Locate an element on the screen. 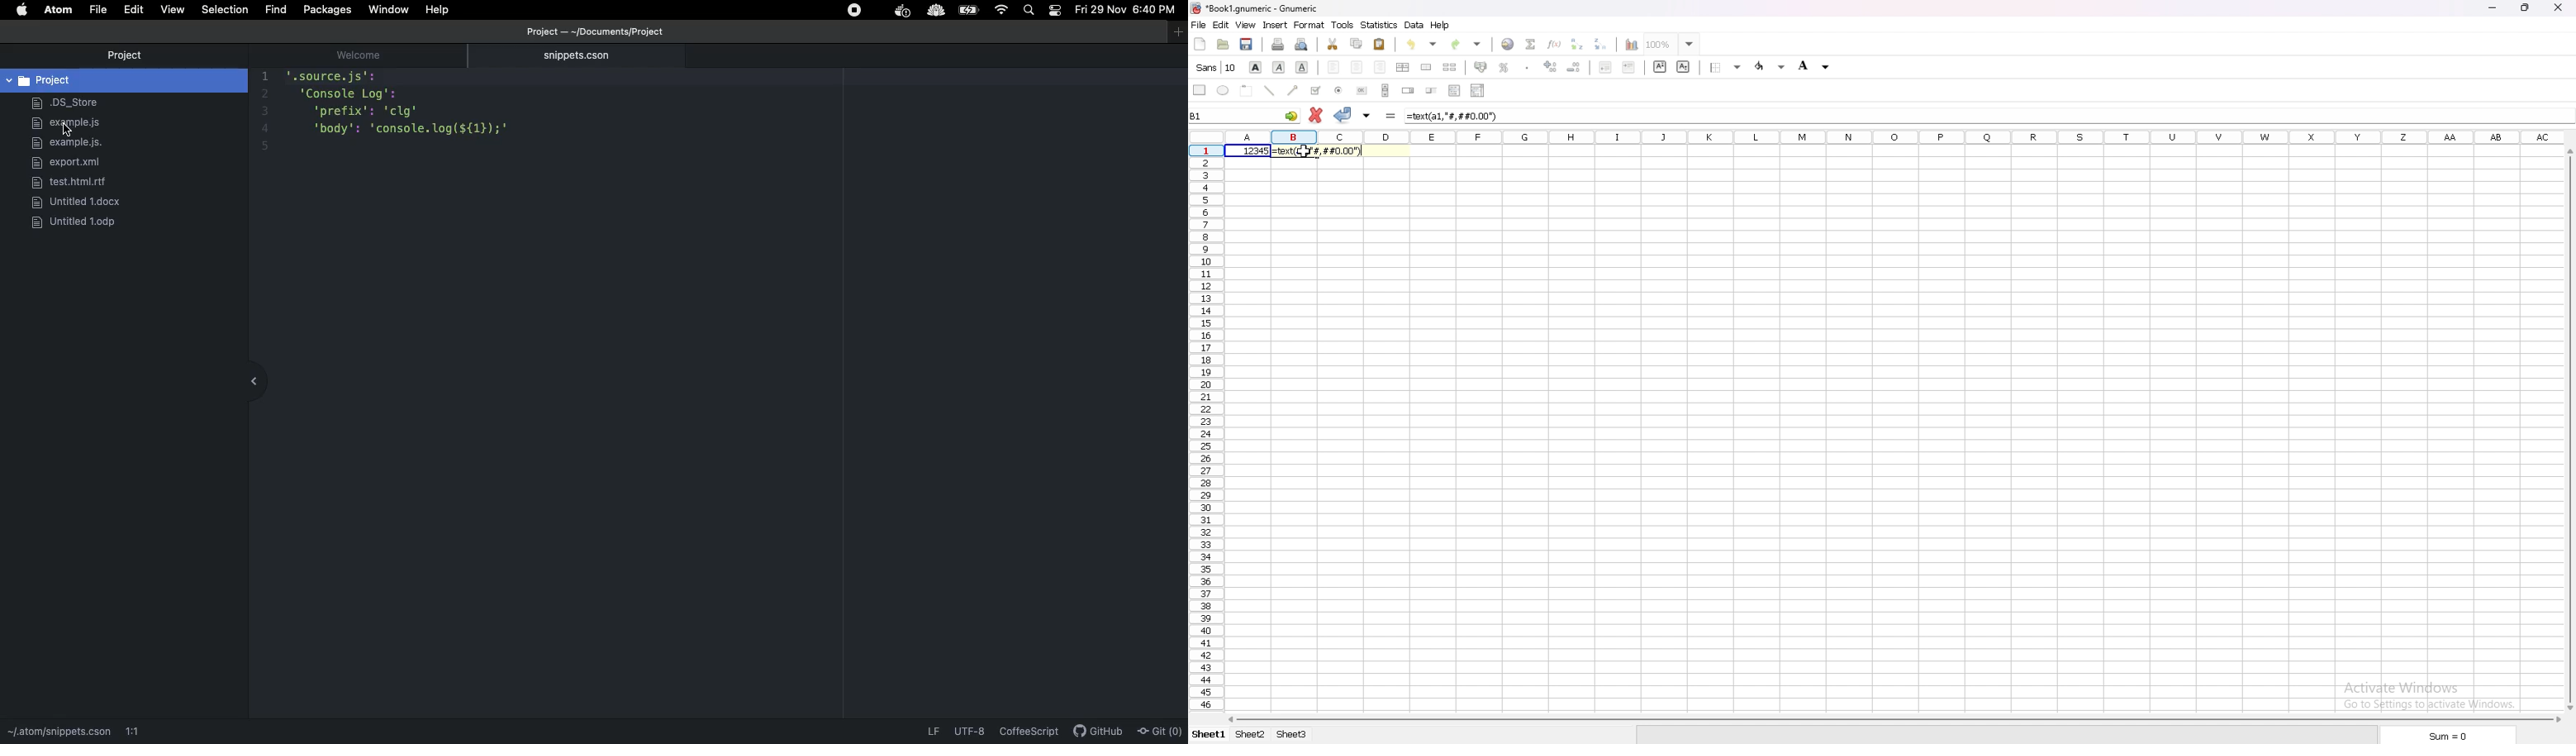 This screenshot has height=756, width=2576. background is located at coordinates (1816, 65).